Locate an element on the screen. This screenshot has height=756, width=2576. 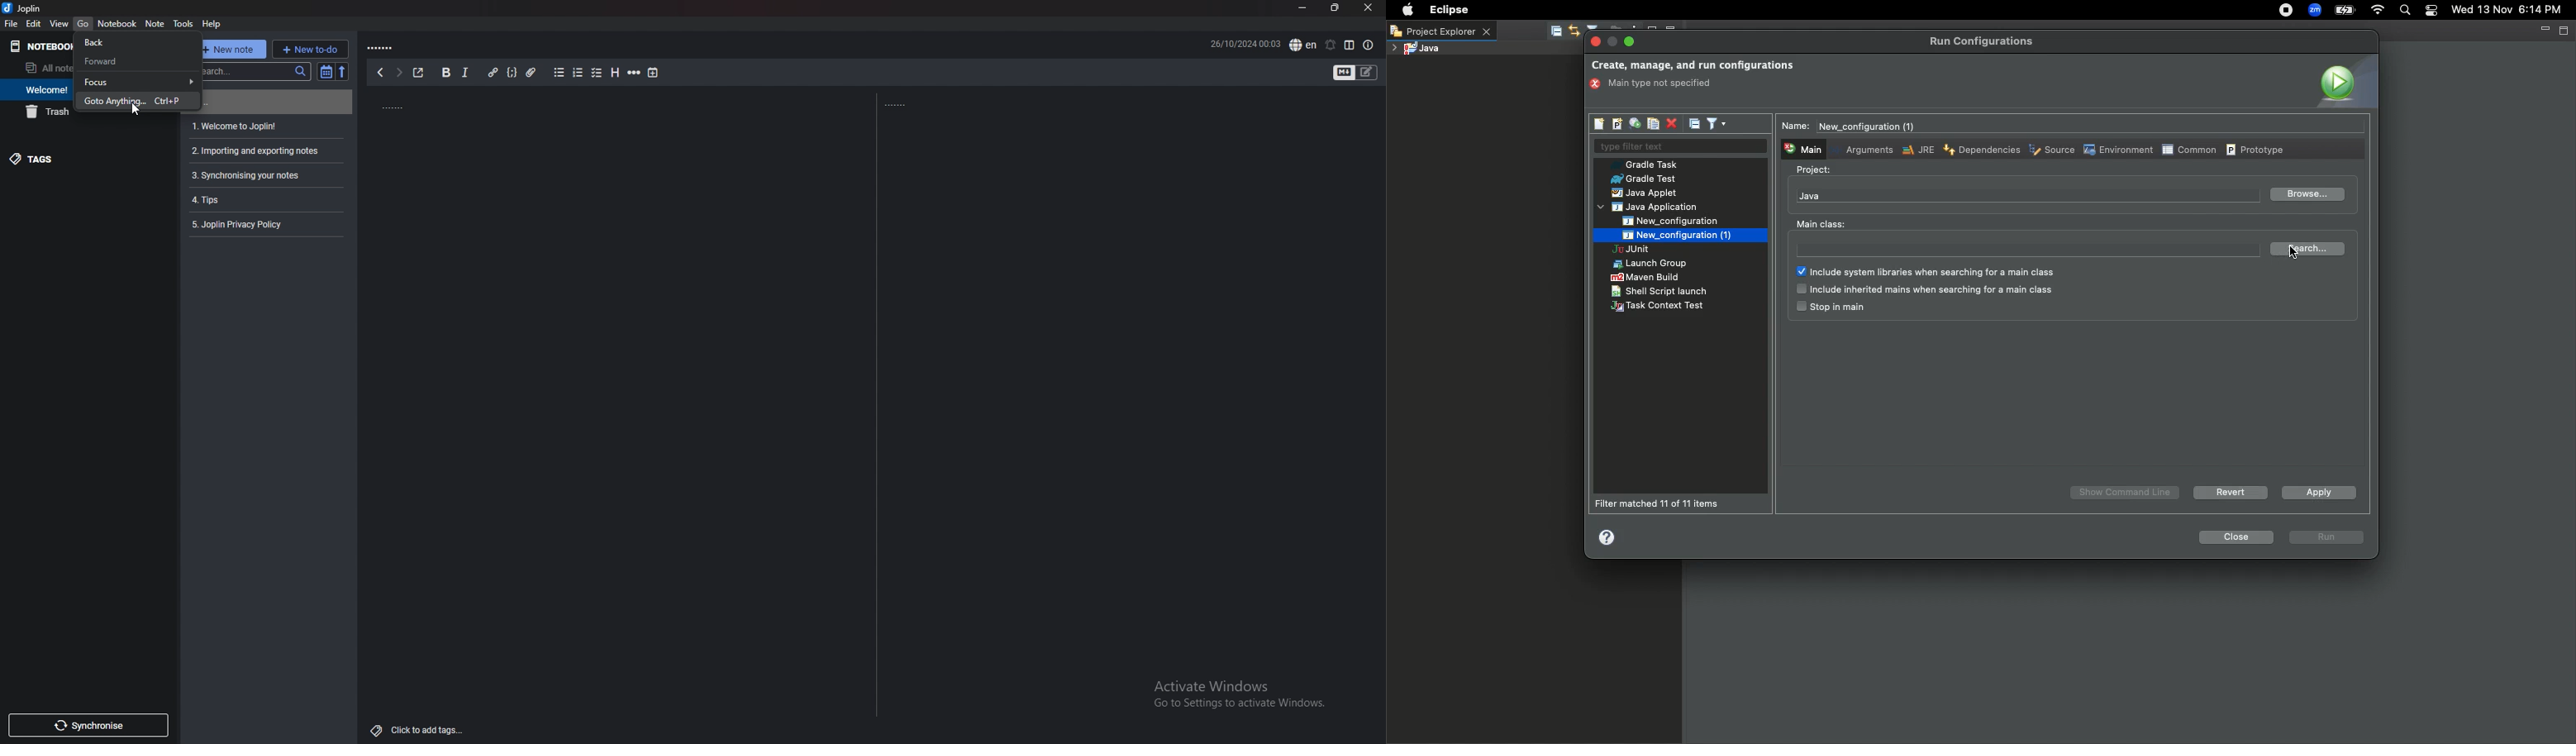
note properties is located at coordinates (1368, 45).